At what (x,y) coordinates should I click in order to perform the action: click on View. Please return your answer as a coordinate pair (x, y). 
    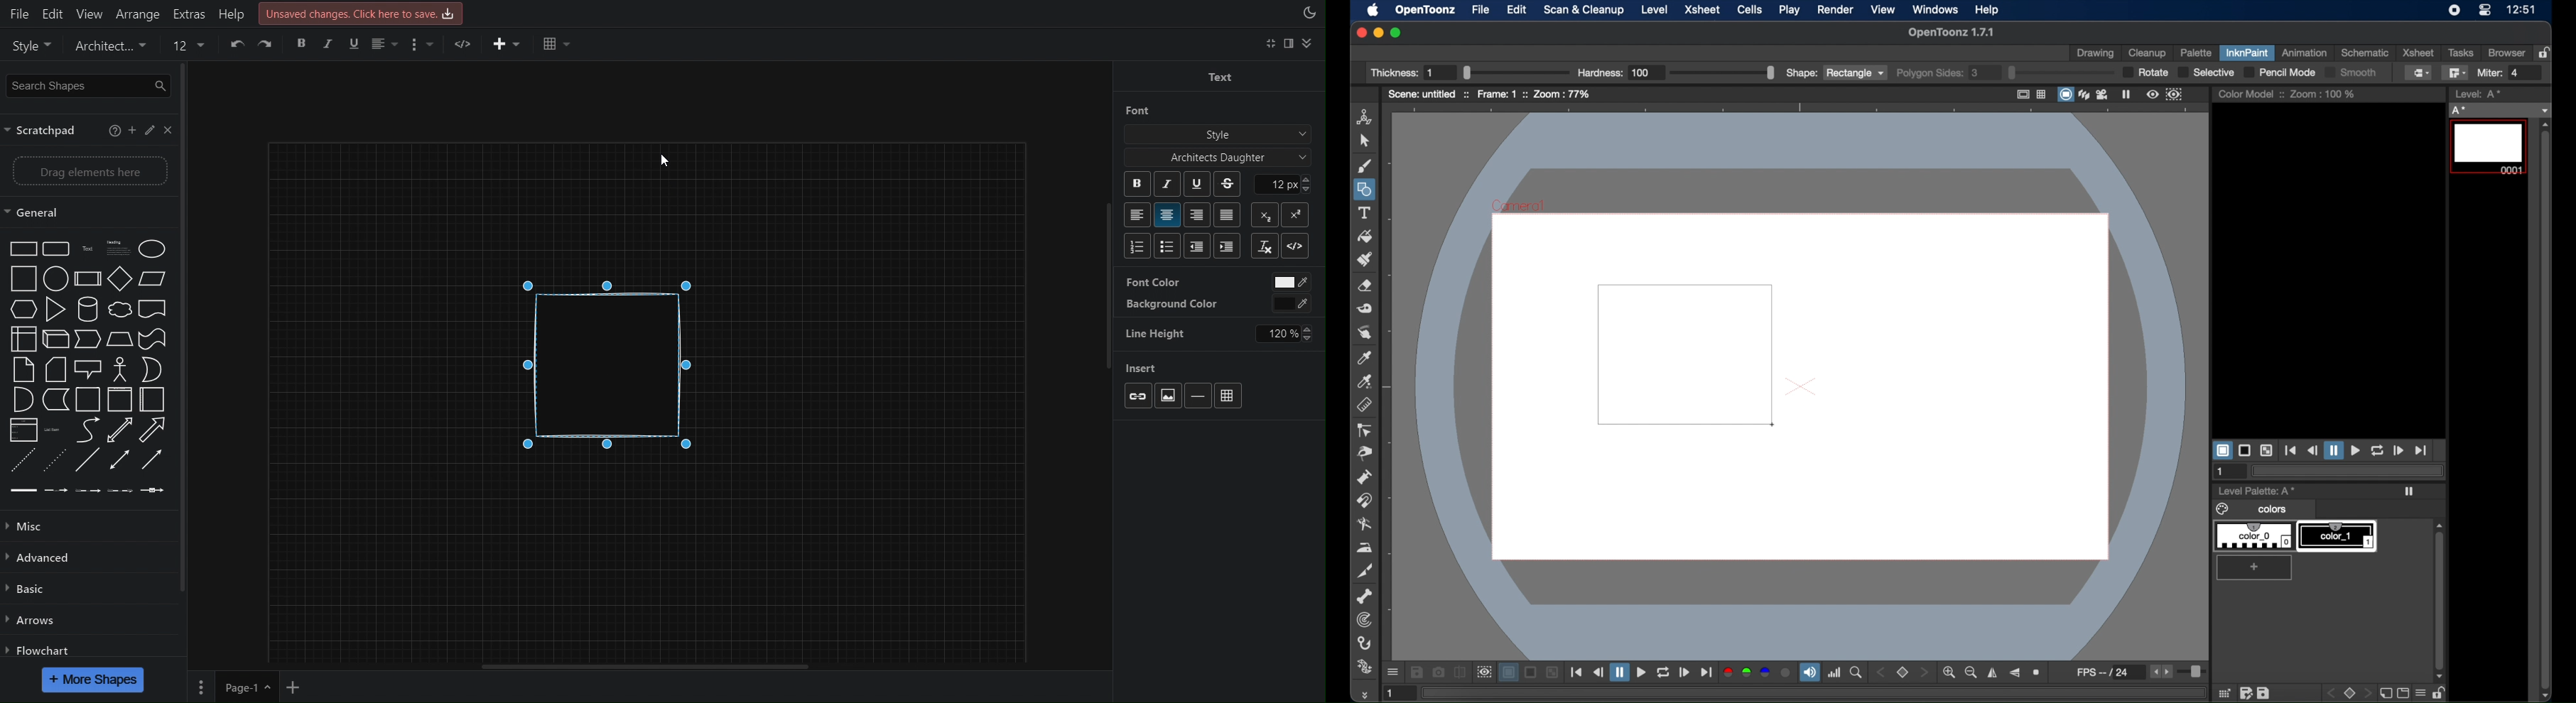
    Looking at the image, I should click on (87, 11).